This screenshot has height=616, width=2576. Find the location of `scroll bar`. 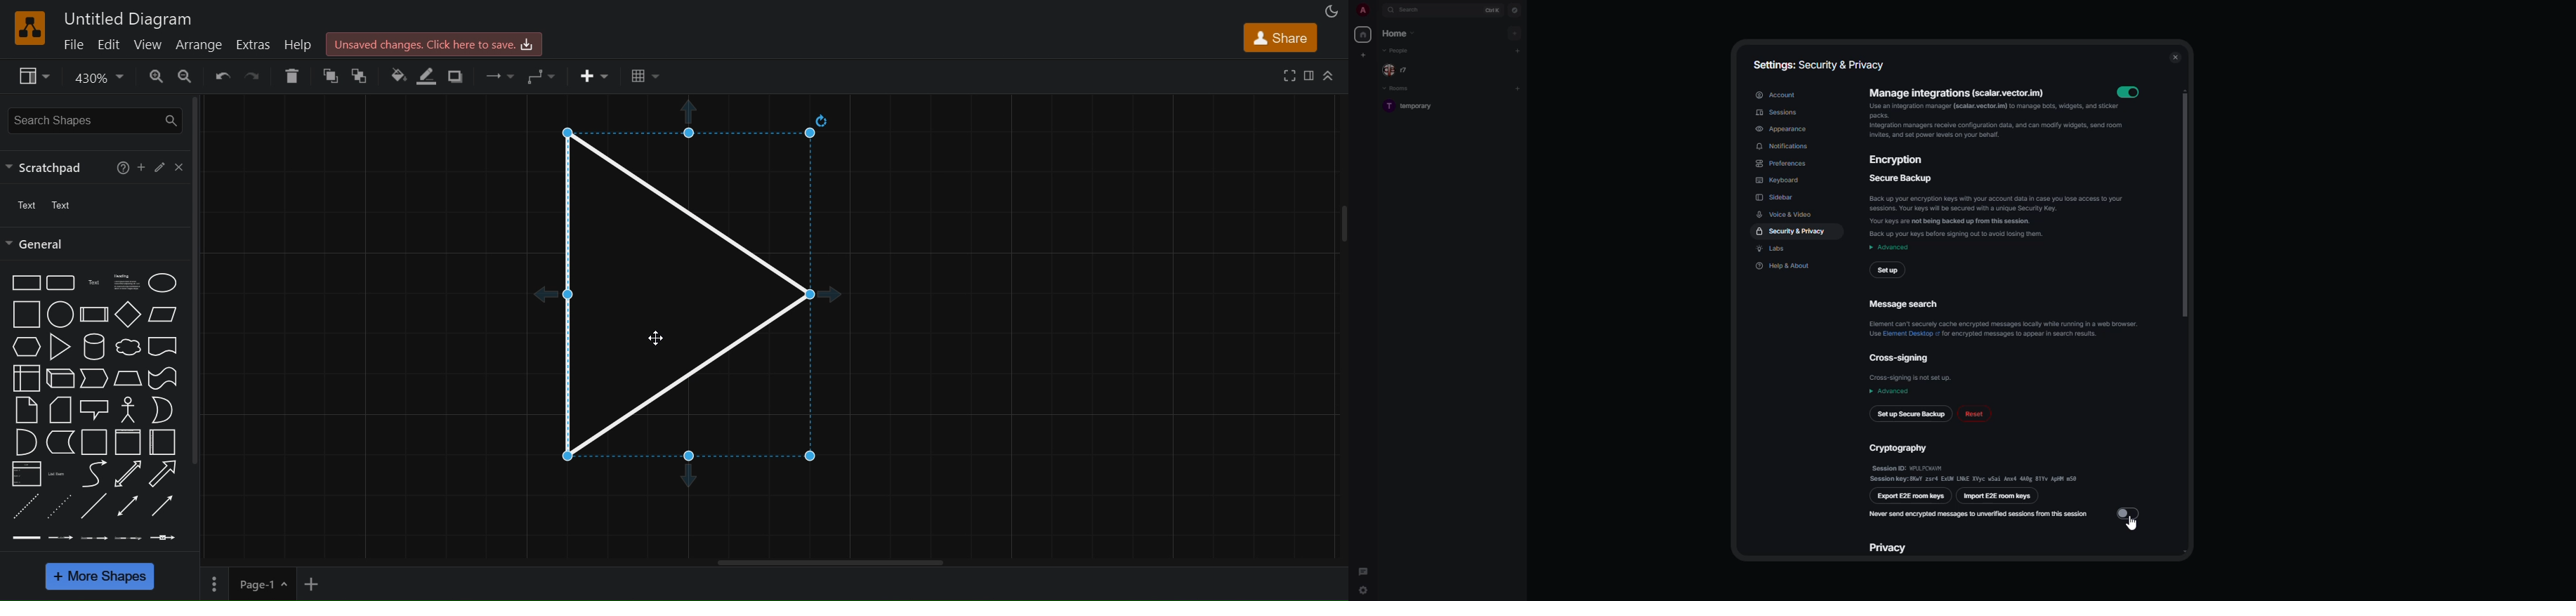

scroll bar is located at coordinates (2184, 200).